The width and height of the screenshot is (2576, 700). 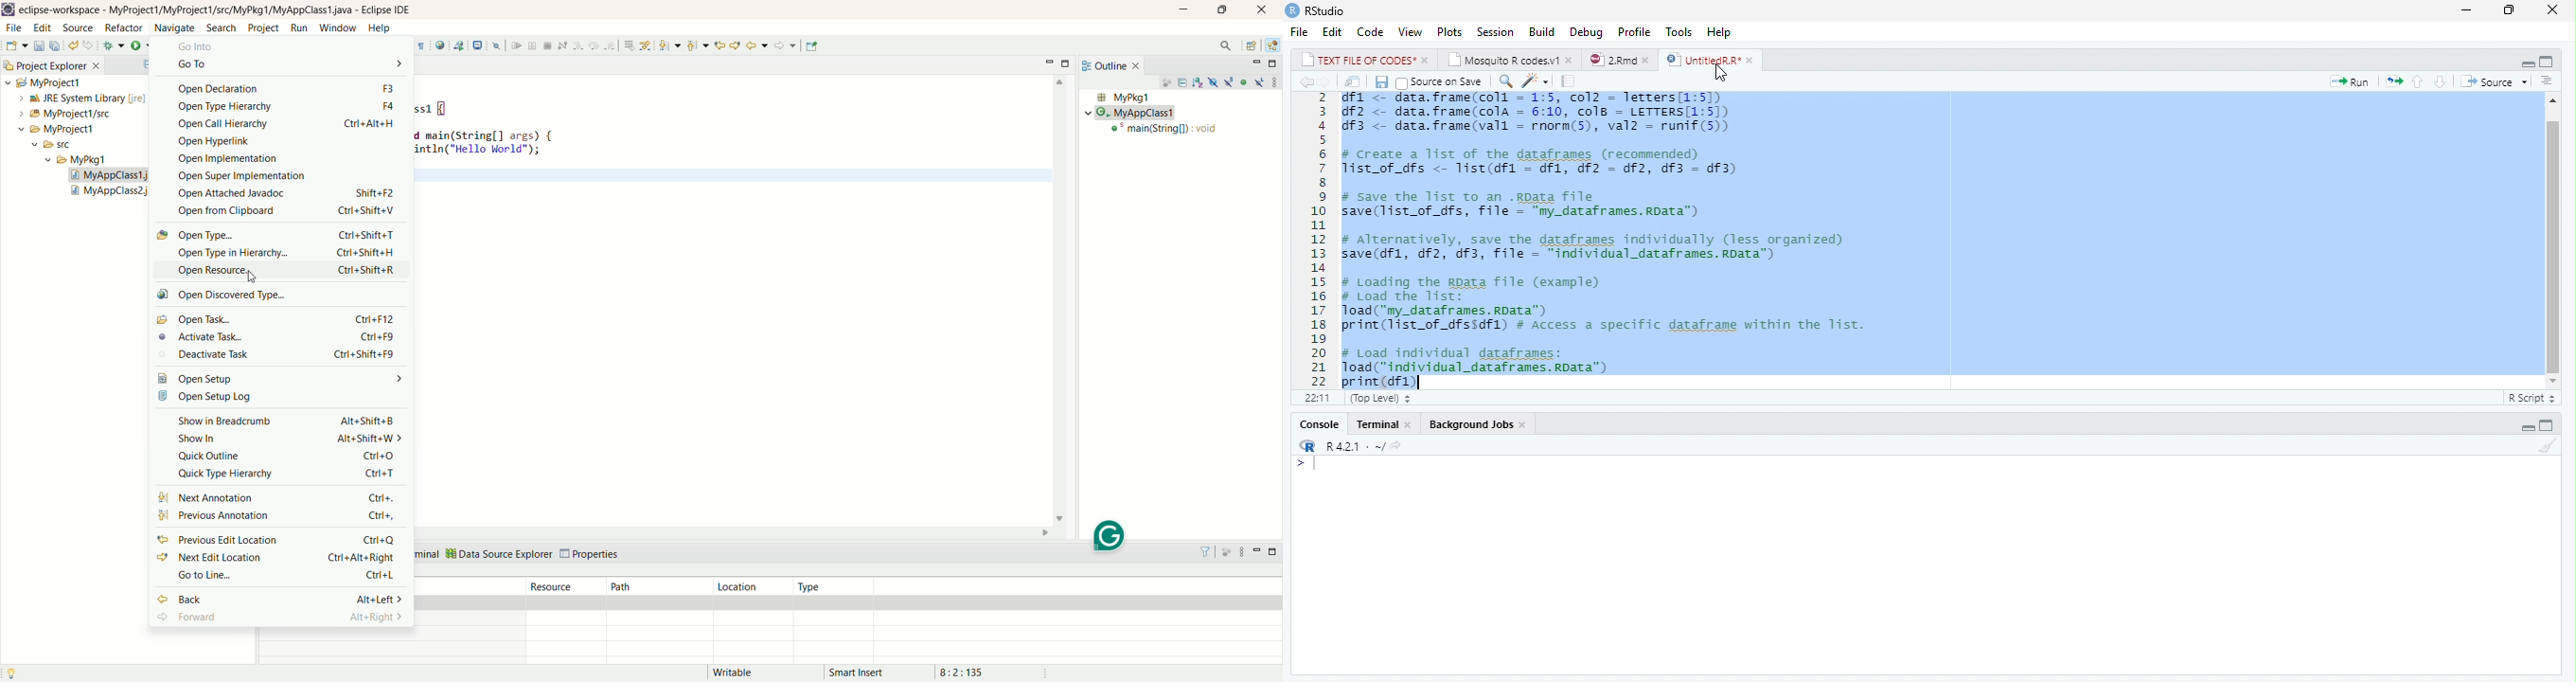 What do you see at coordinates (51, 64) in the screenshot?
I see `project explorer` at bounding box center [51, 64].